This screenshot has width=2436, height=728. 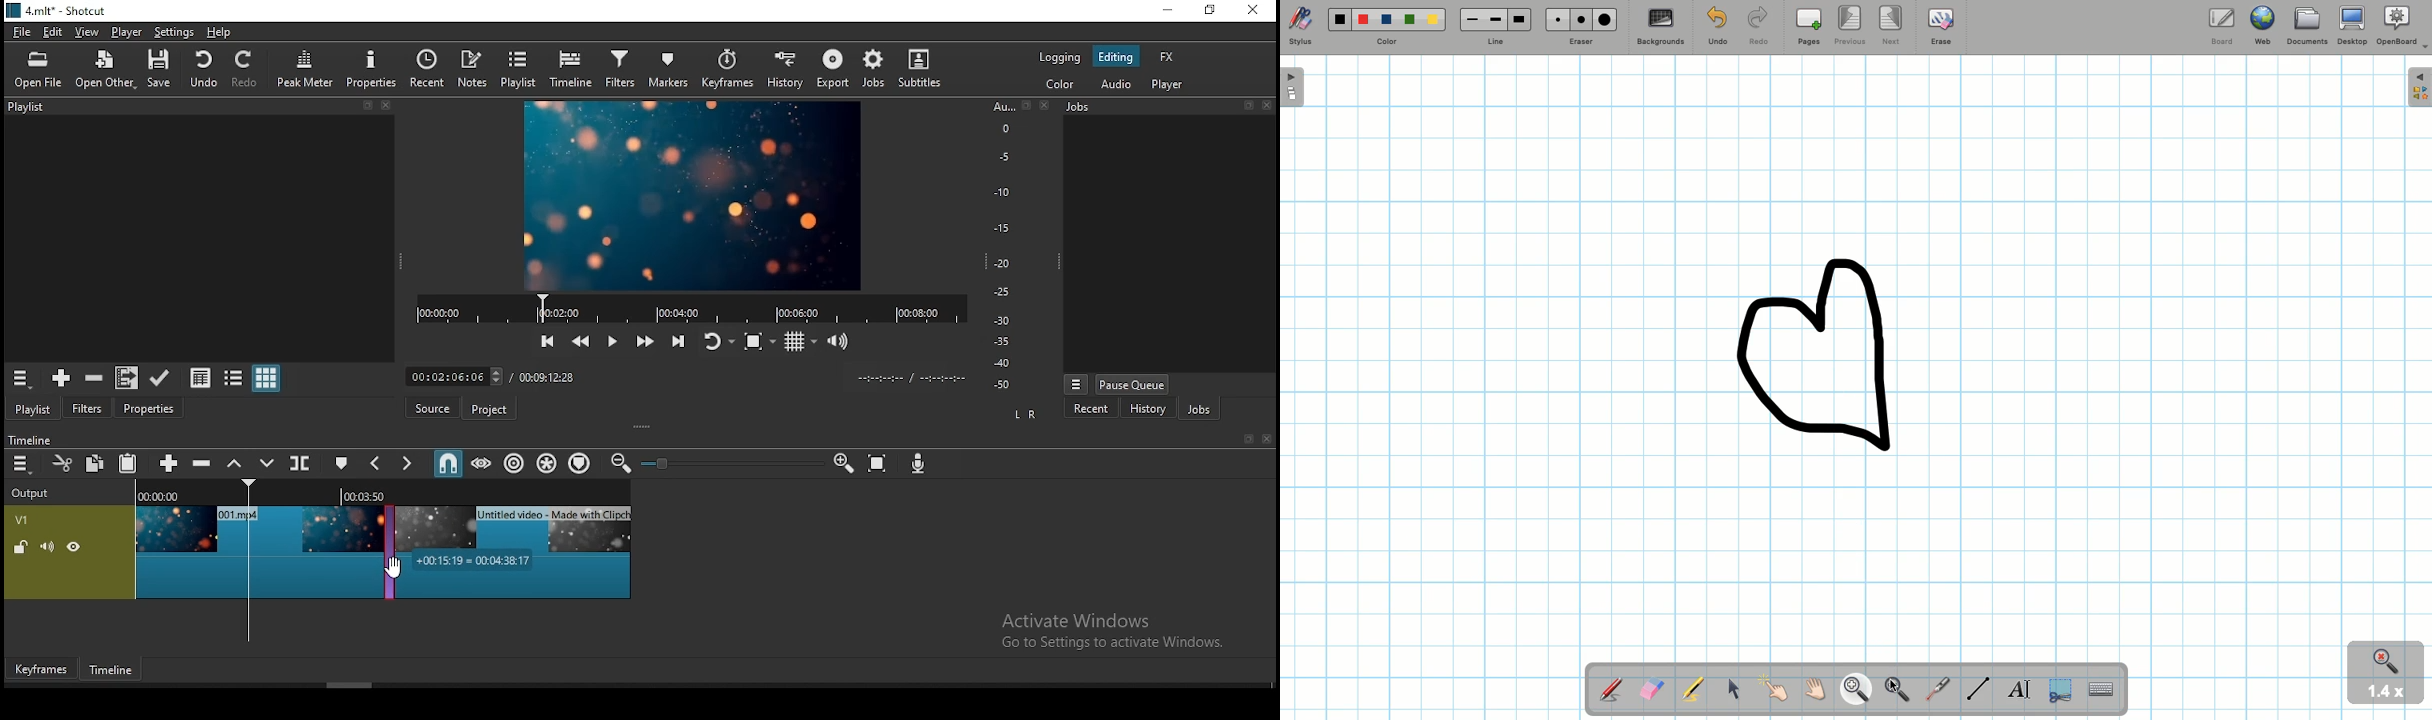 What do you see at coordinates (425, 70) in the screenshot?
I see `recent` at bounding box center [425, 70].